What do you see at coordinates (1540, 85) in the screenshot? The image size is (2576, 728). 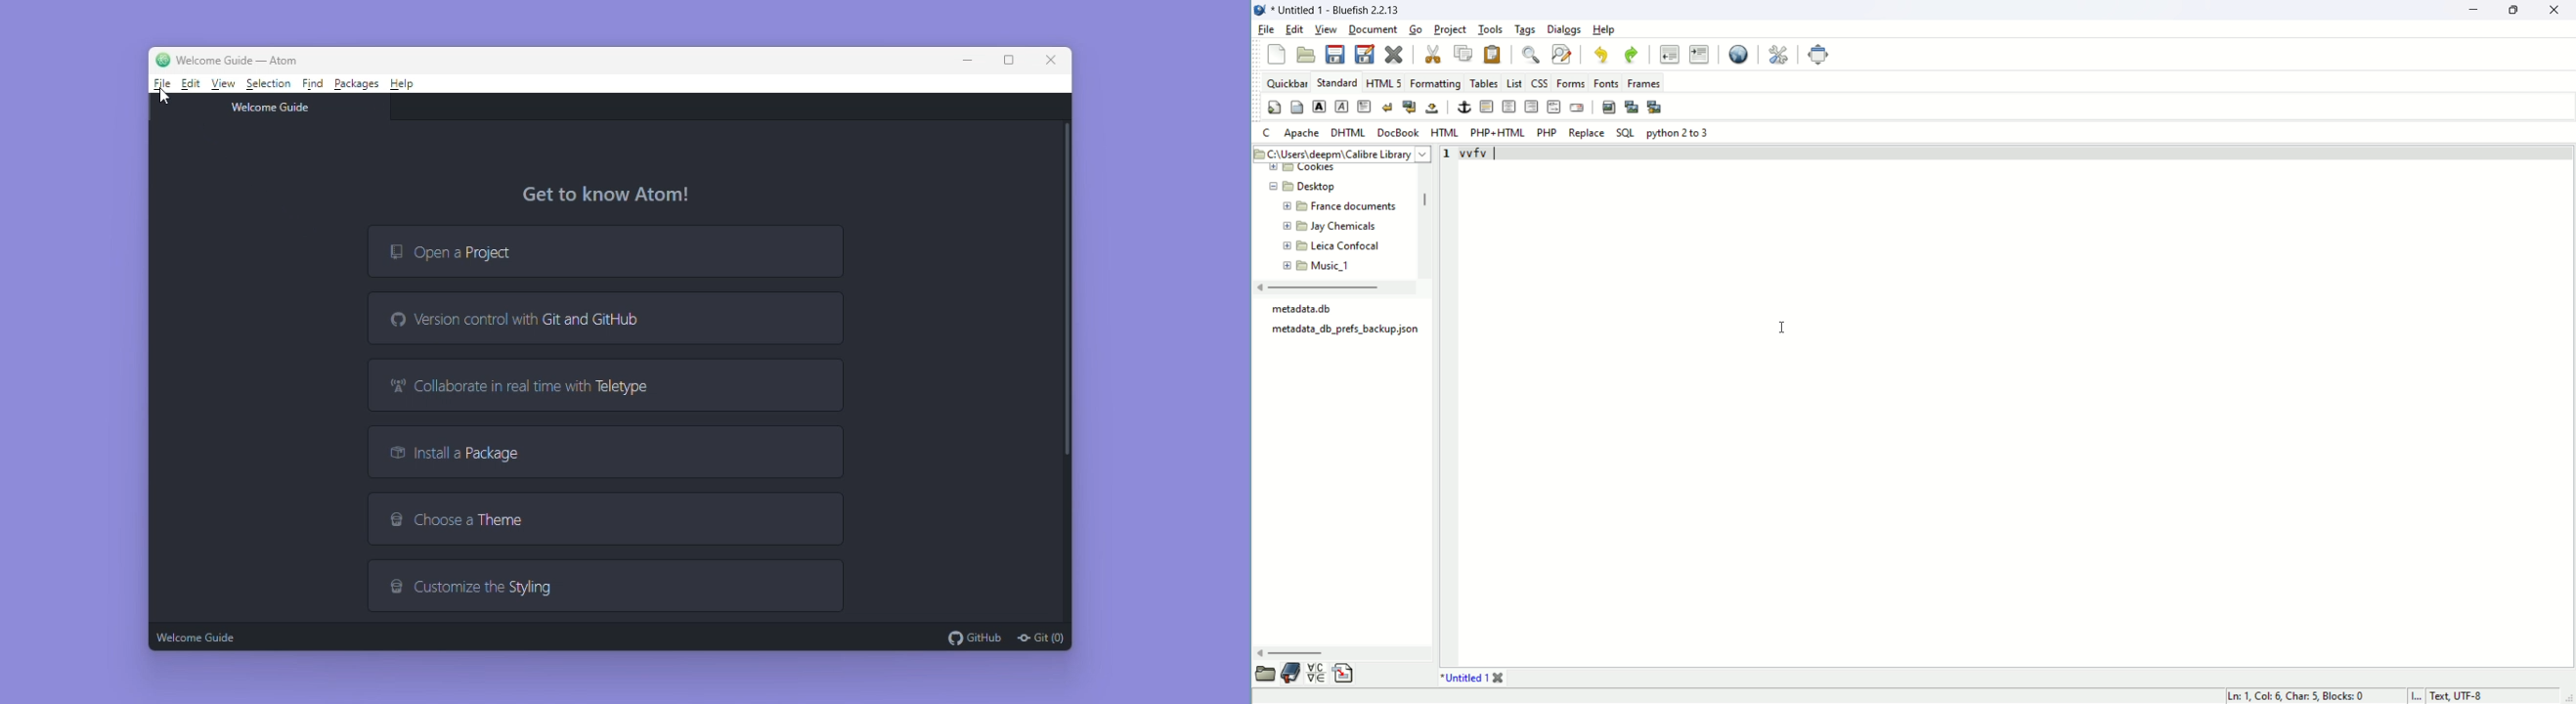 I see `css` at bounding box center [1540, 85].